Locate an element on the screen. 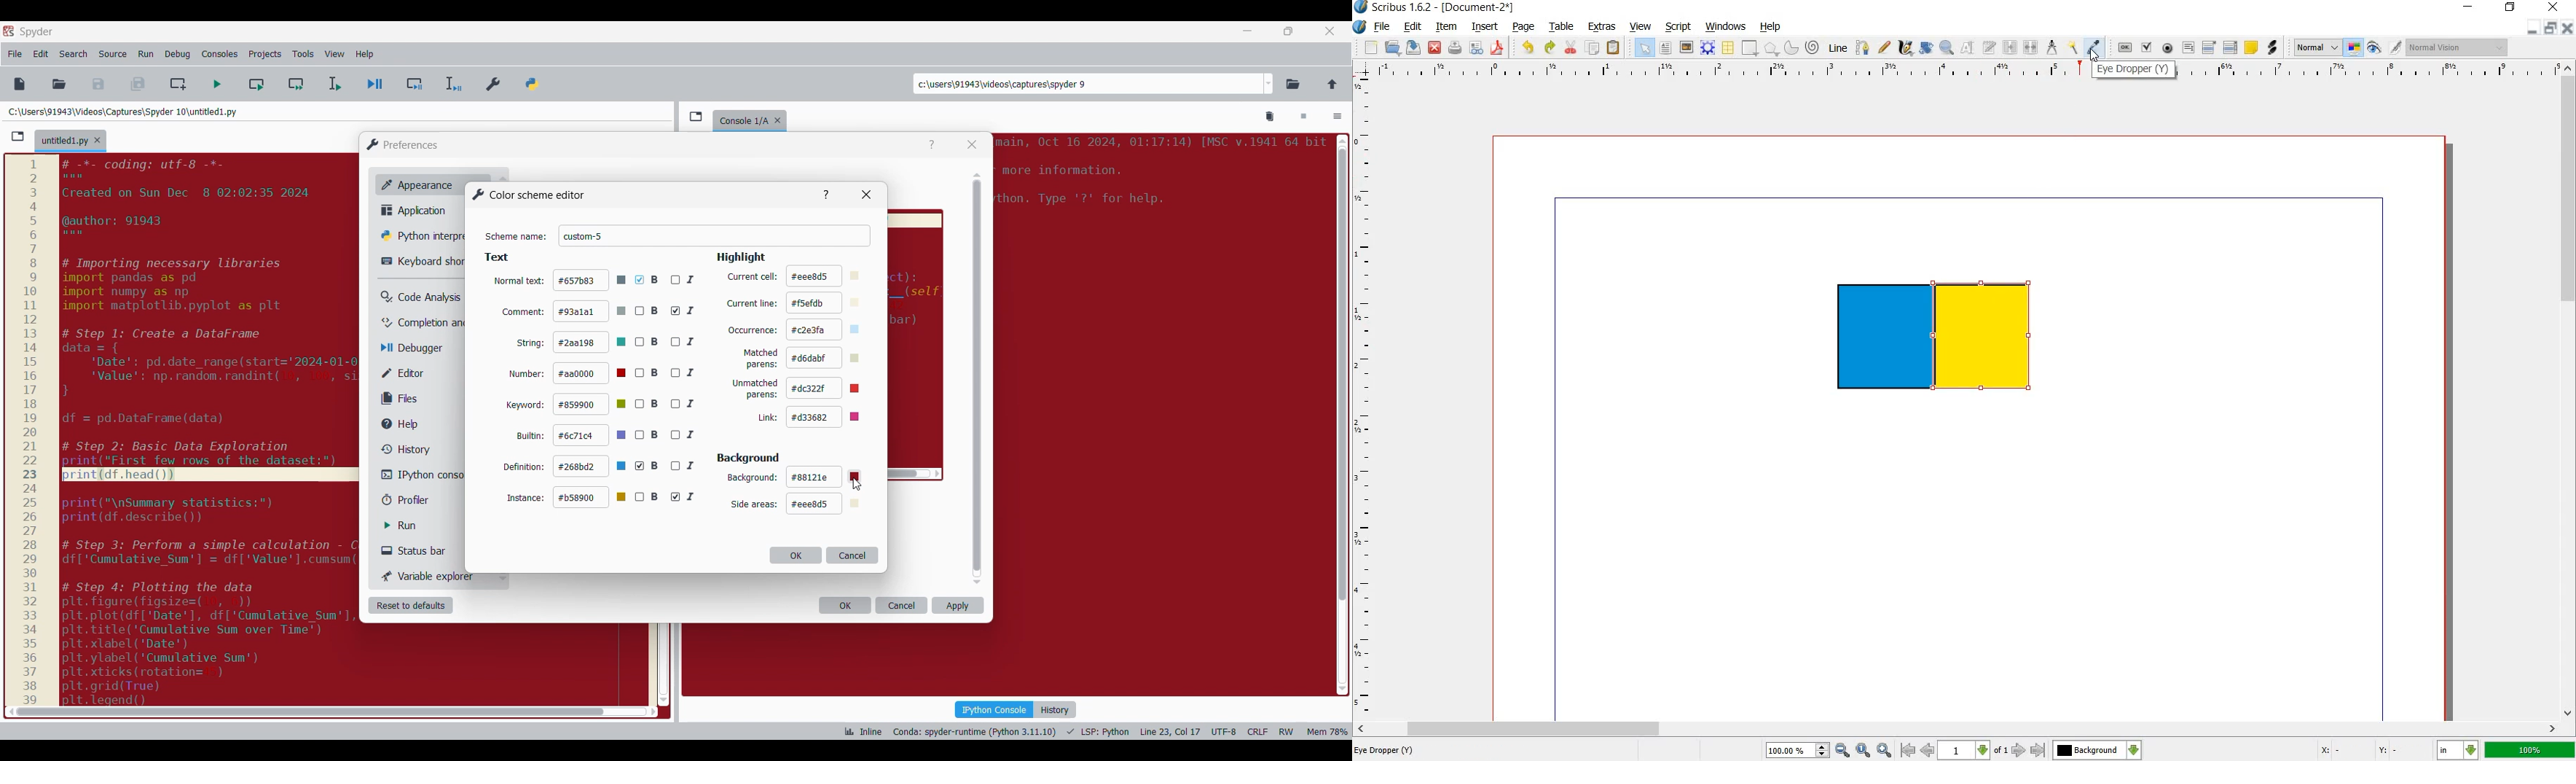 The image size is (2576, 784). zoom in or out is located at coordinates (1947, 49).